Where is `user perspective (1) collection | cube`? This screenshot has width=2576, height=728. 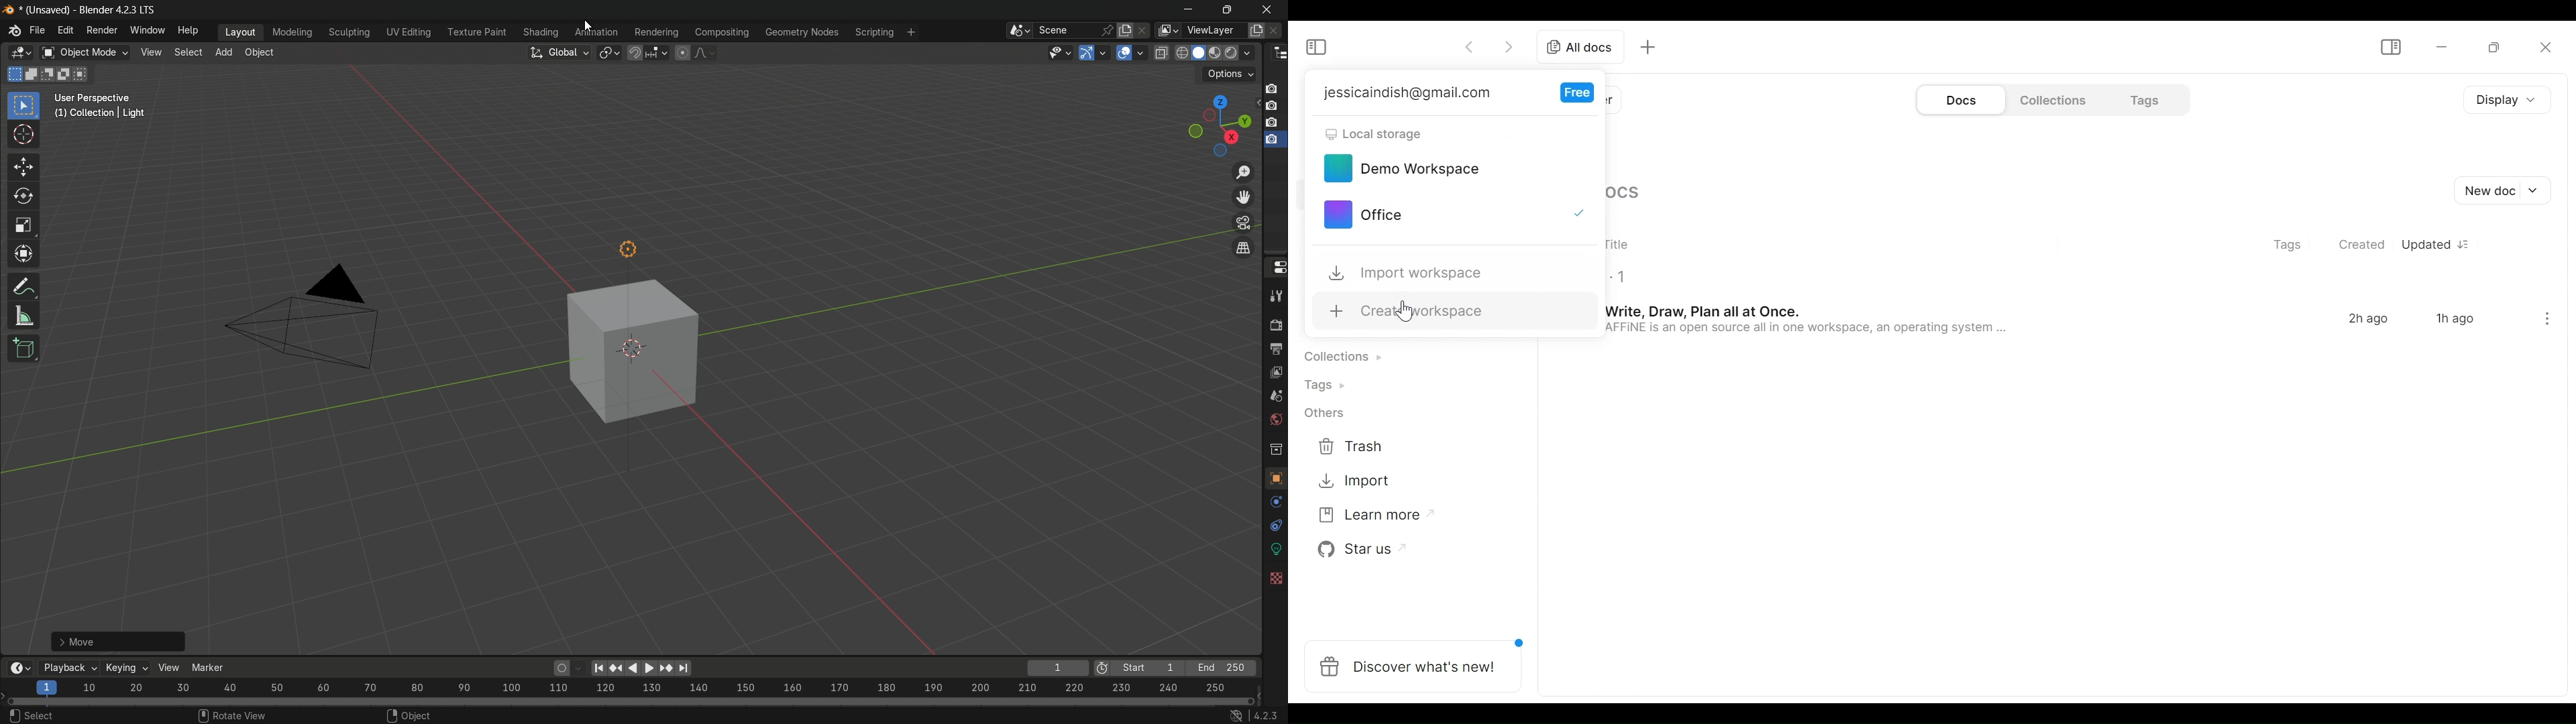 user perspective (1) collection | cube is located at coordinates (107, 106).